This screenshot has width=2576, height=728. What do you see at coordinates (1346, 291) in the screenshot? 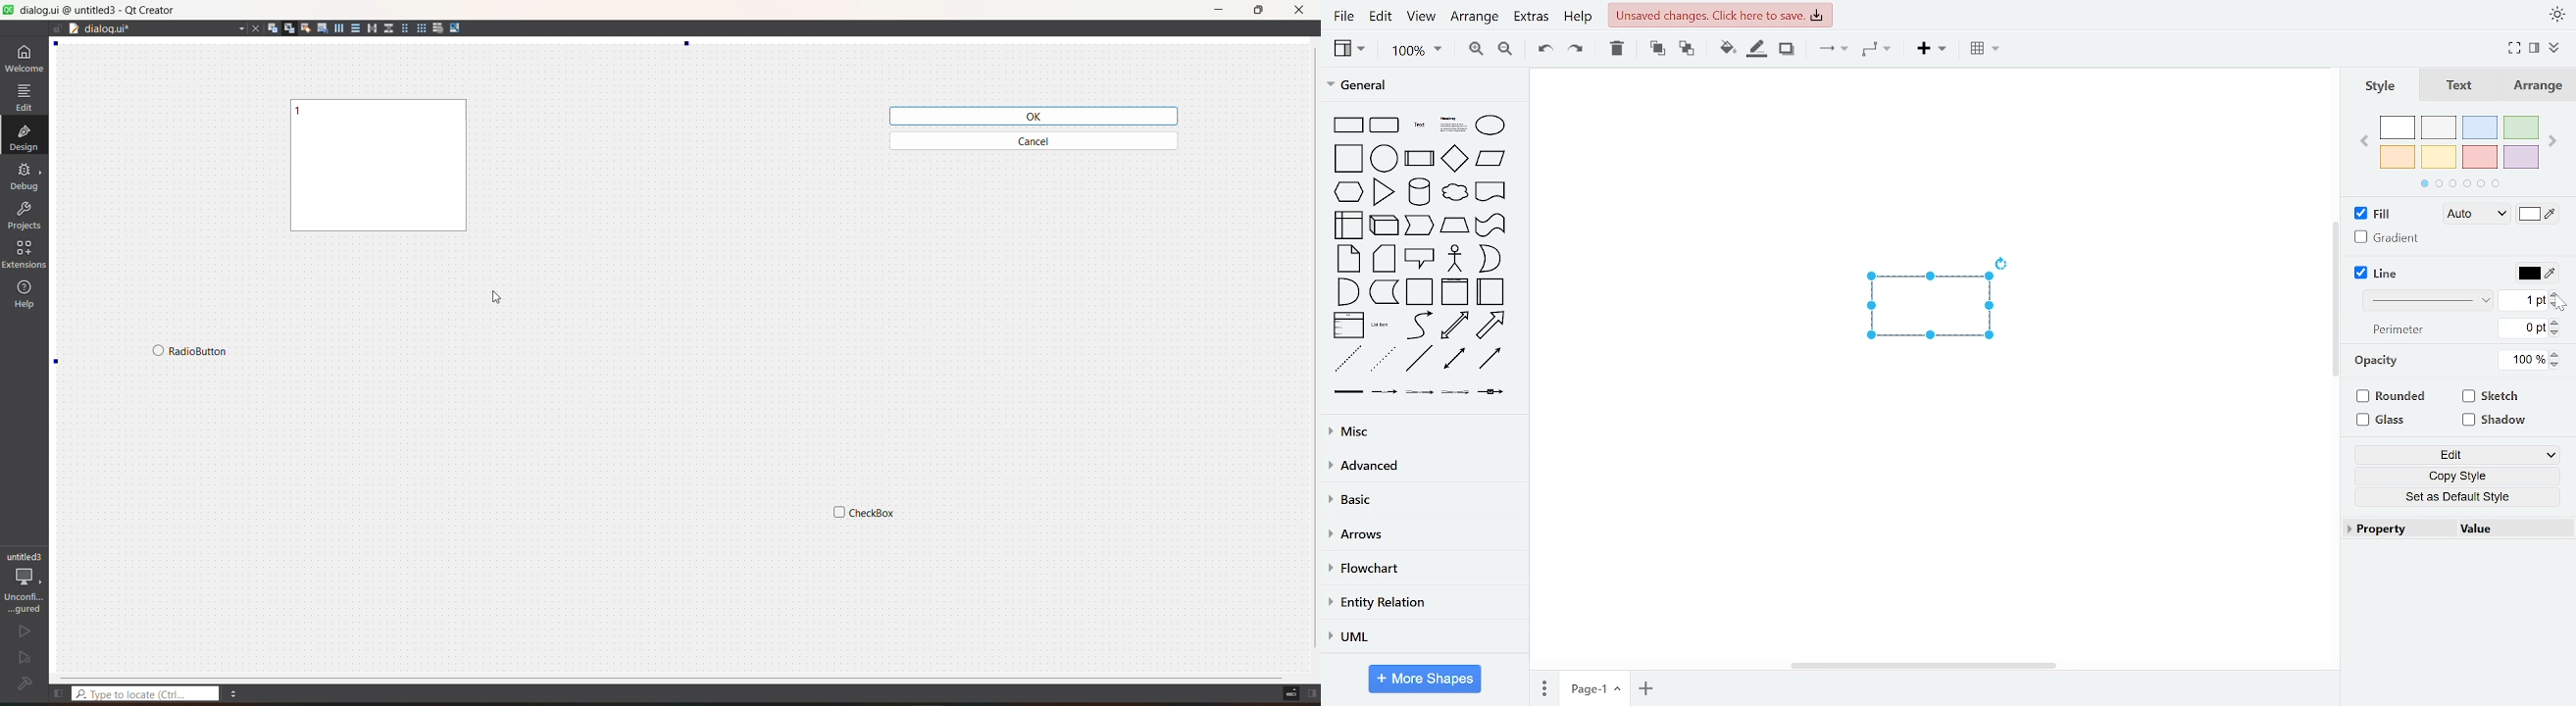
I see `general shapes` at bounding box center [1346, 291].